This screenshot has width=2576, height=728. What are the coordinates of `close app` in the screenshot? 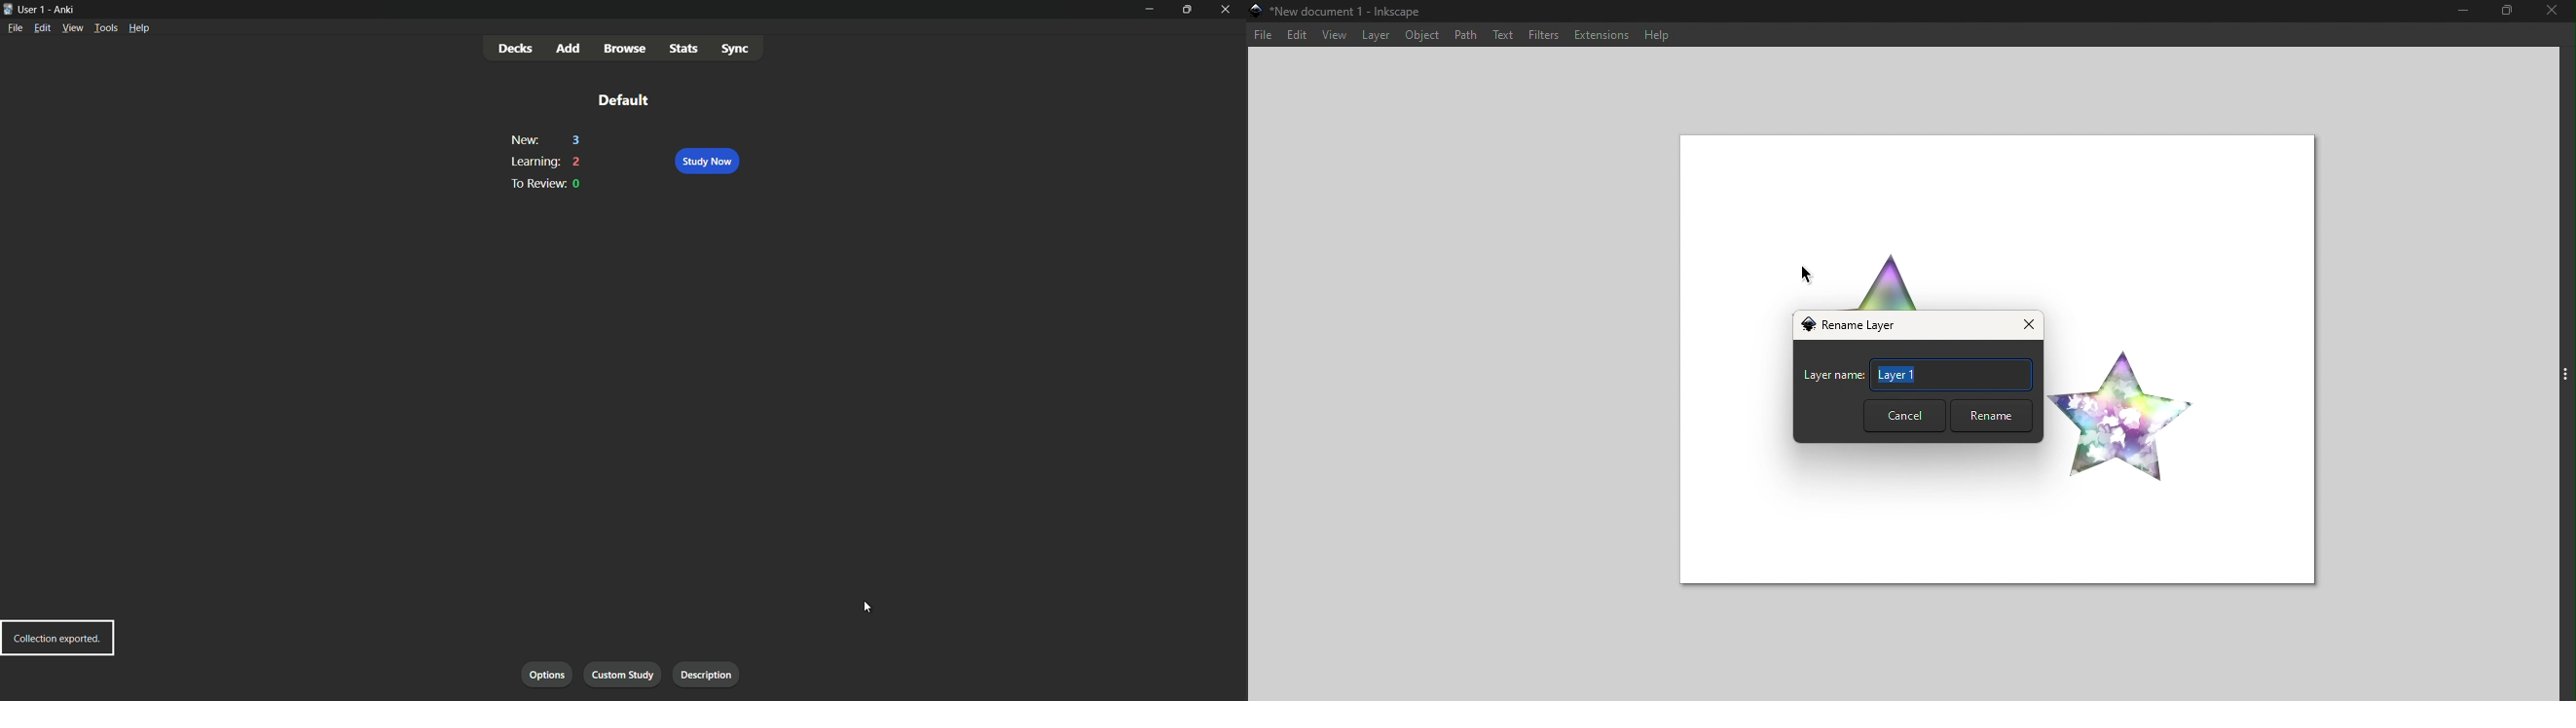 It's located at (1228, 9).